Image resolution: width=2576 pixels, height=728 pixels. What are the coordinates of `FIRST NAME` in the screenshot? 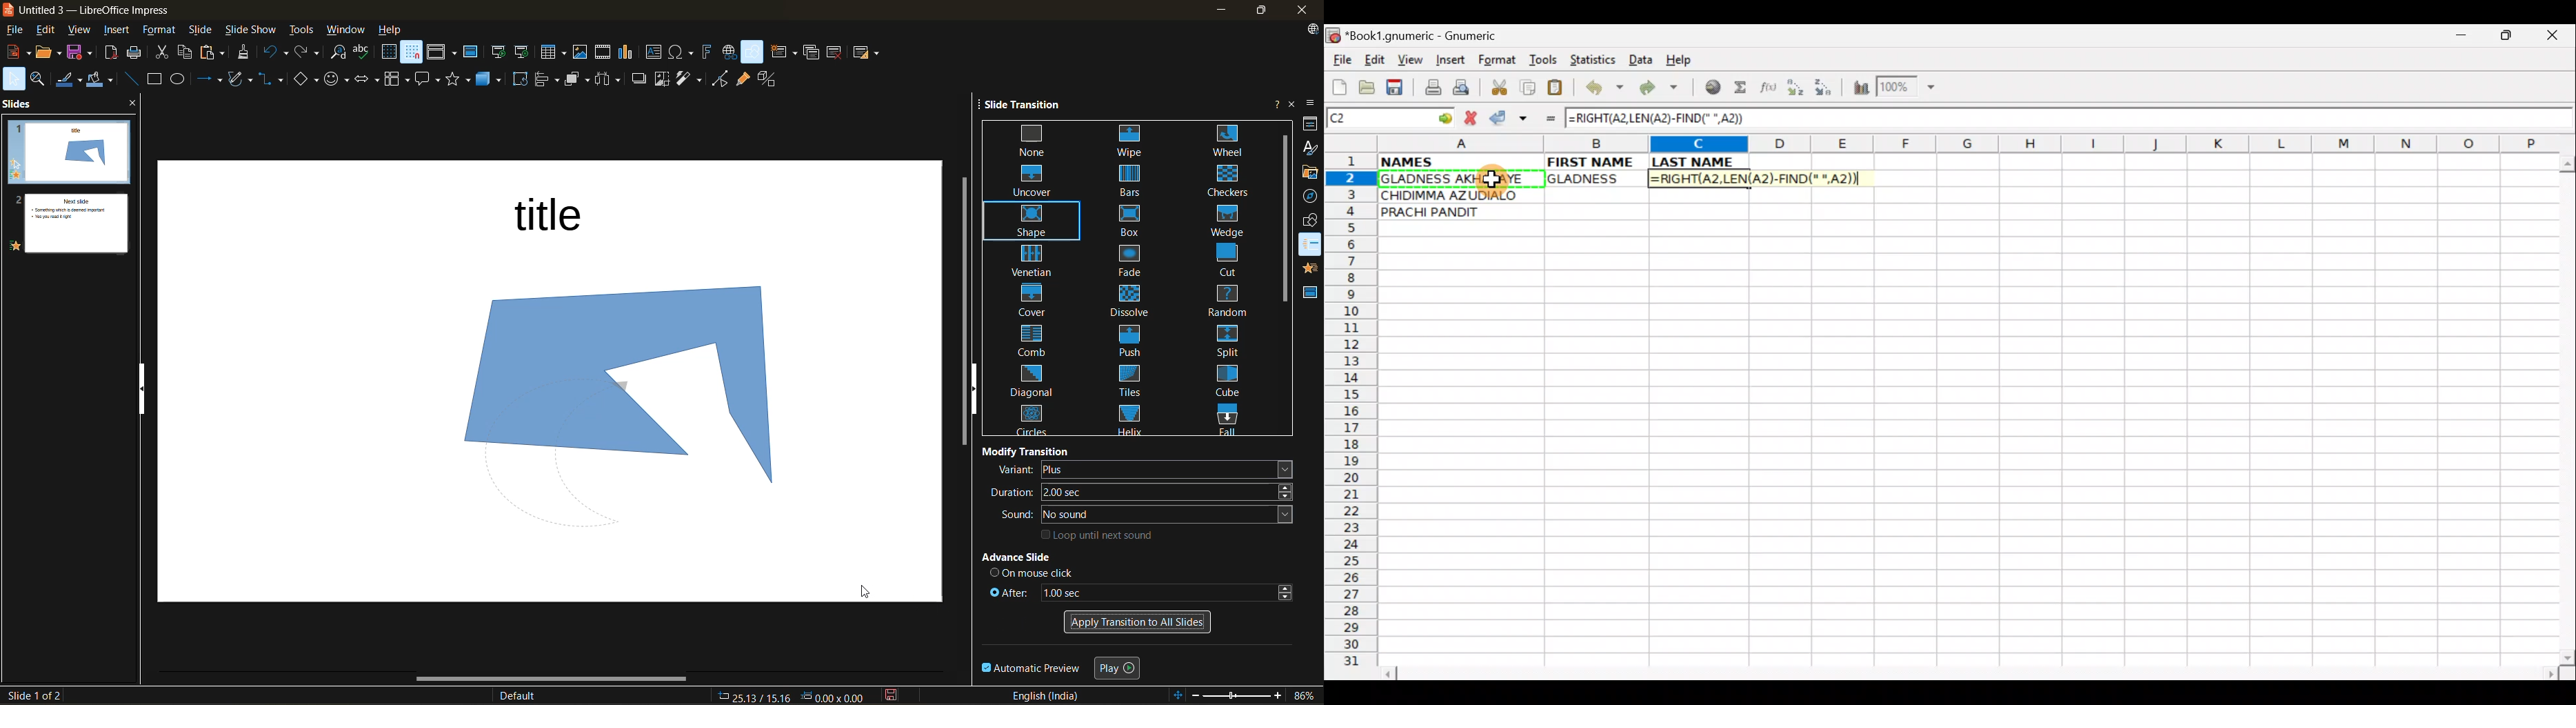 It's located at (1593, 161).